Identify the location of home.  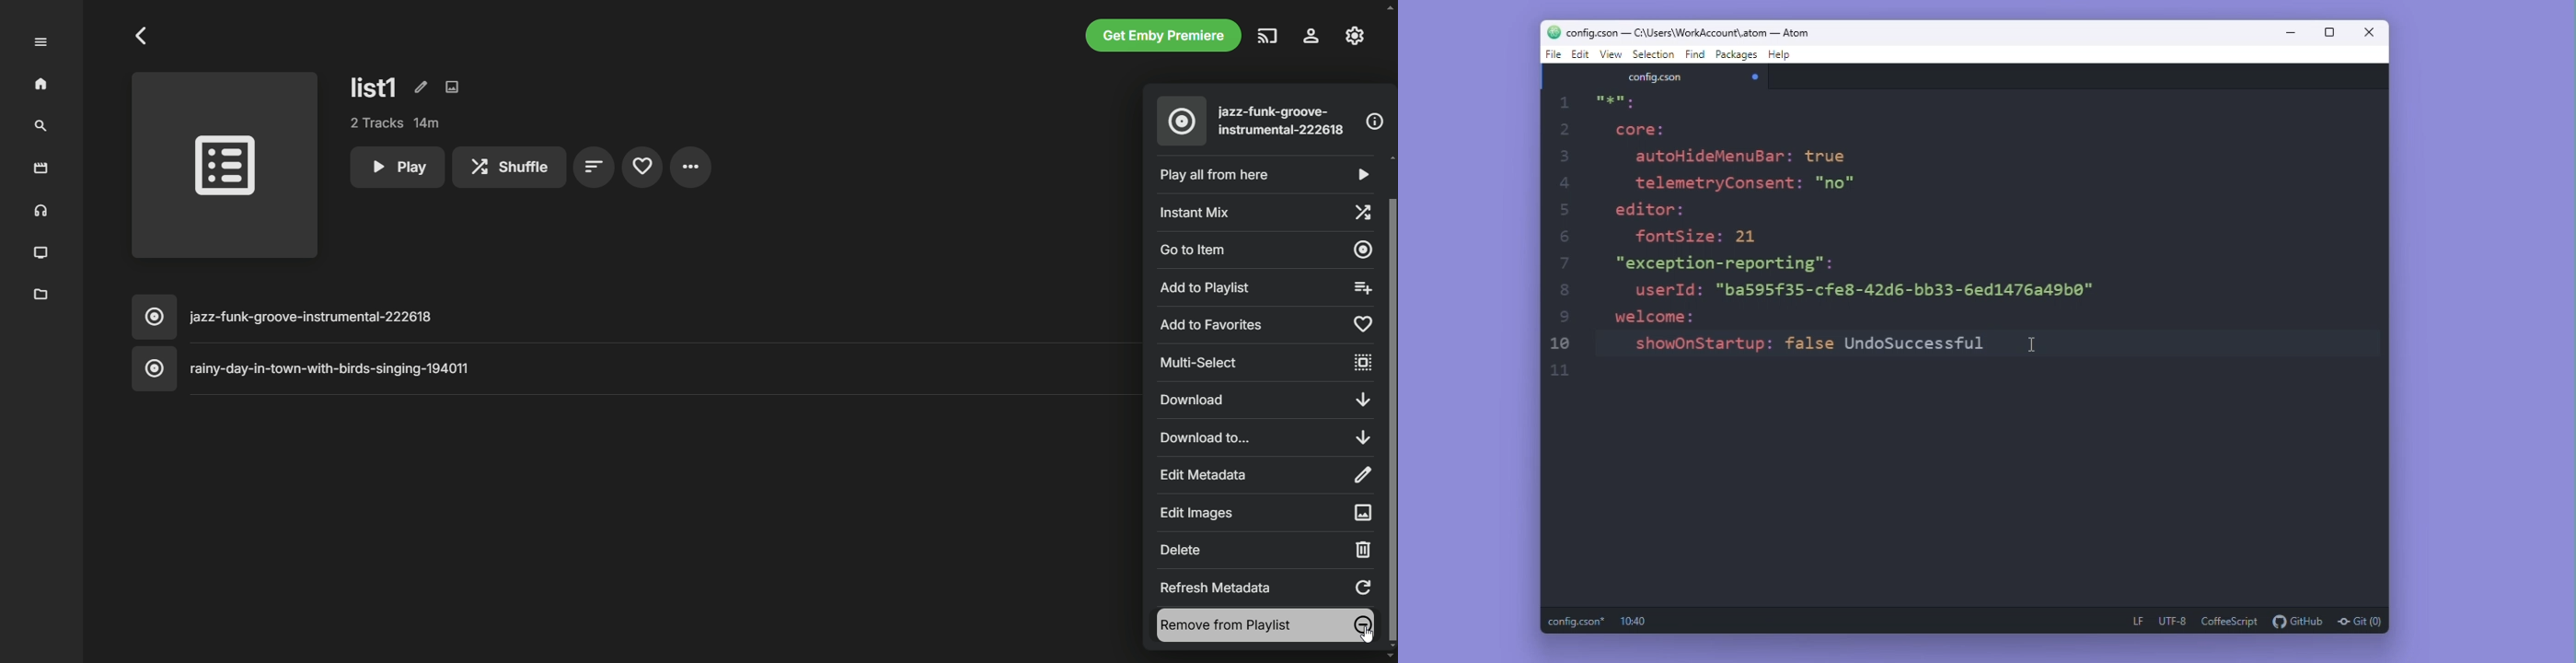
(42, 85).